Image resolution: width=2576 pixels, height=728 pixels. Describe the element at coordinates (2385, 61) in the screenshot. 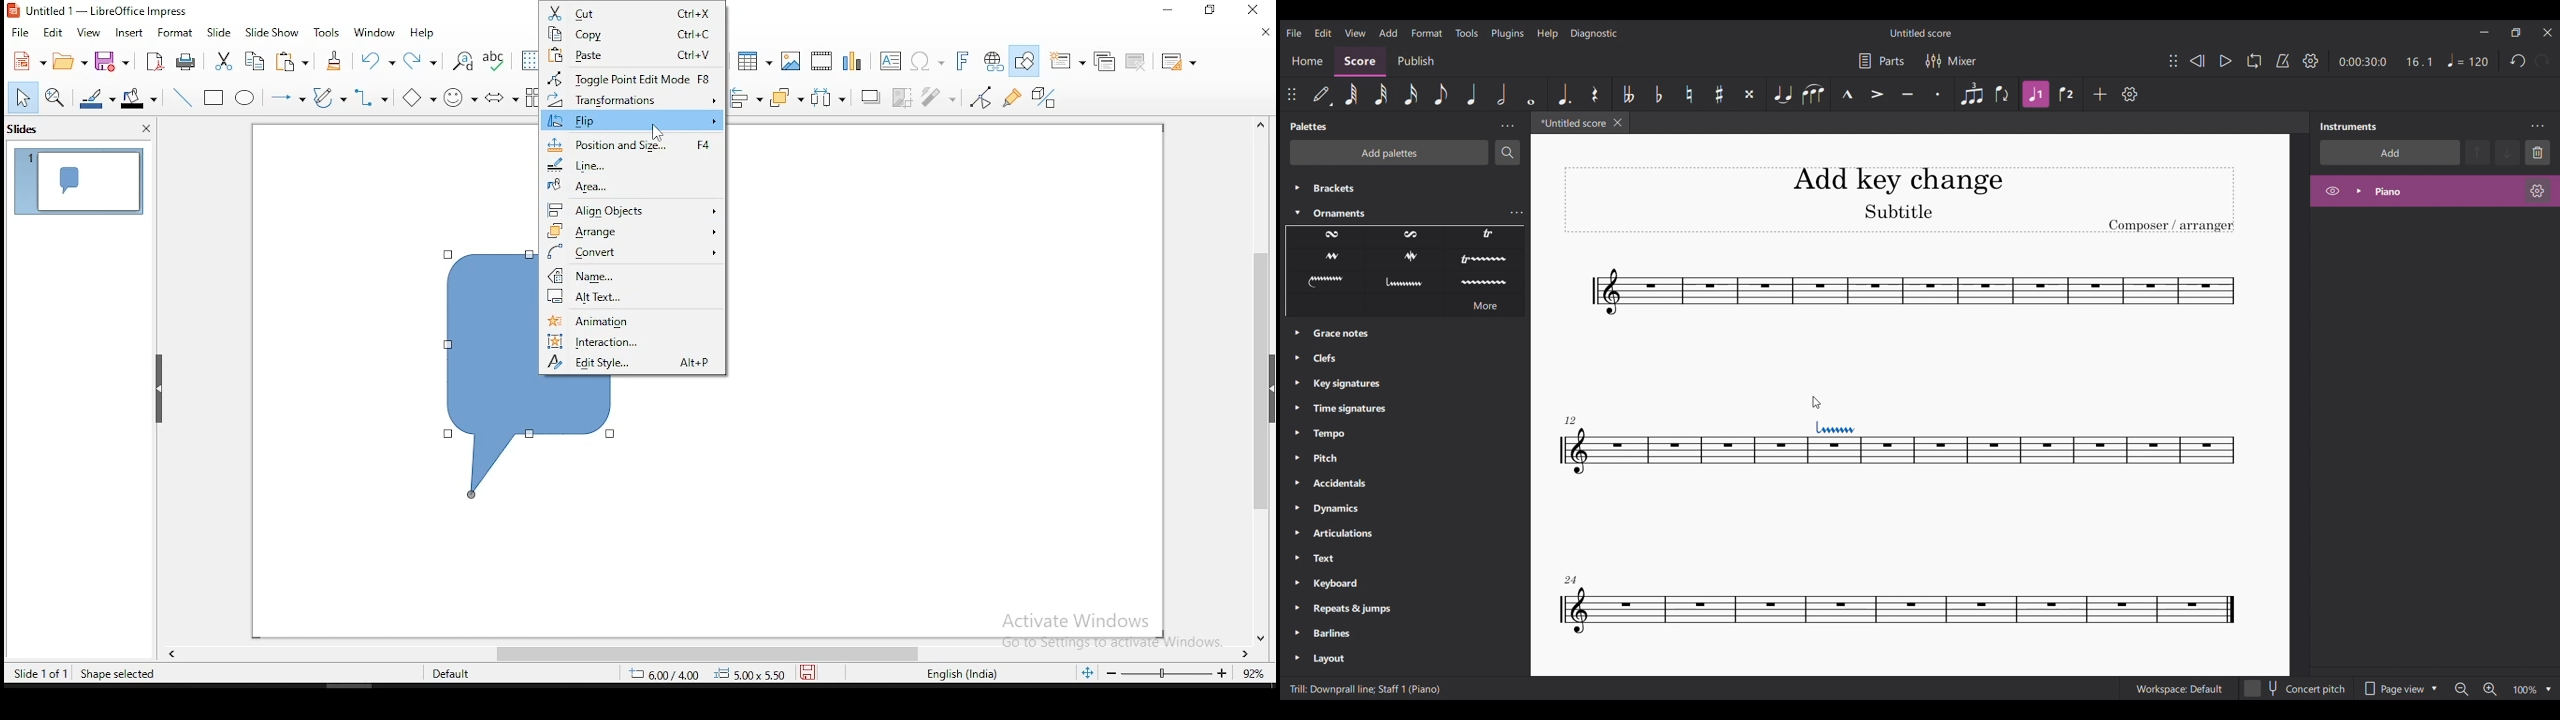

I see `Ratio and duration of score` at that location.